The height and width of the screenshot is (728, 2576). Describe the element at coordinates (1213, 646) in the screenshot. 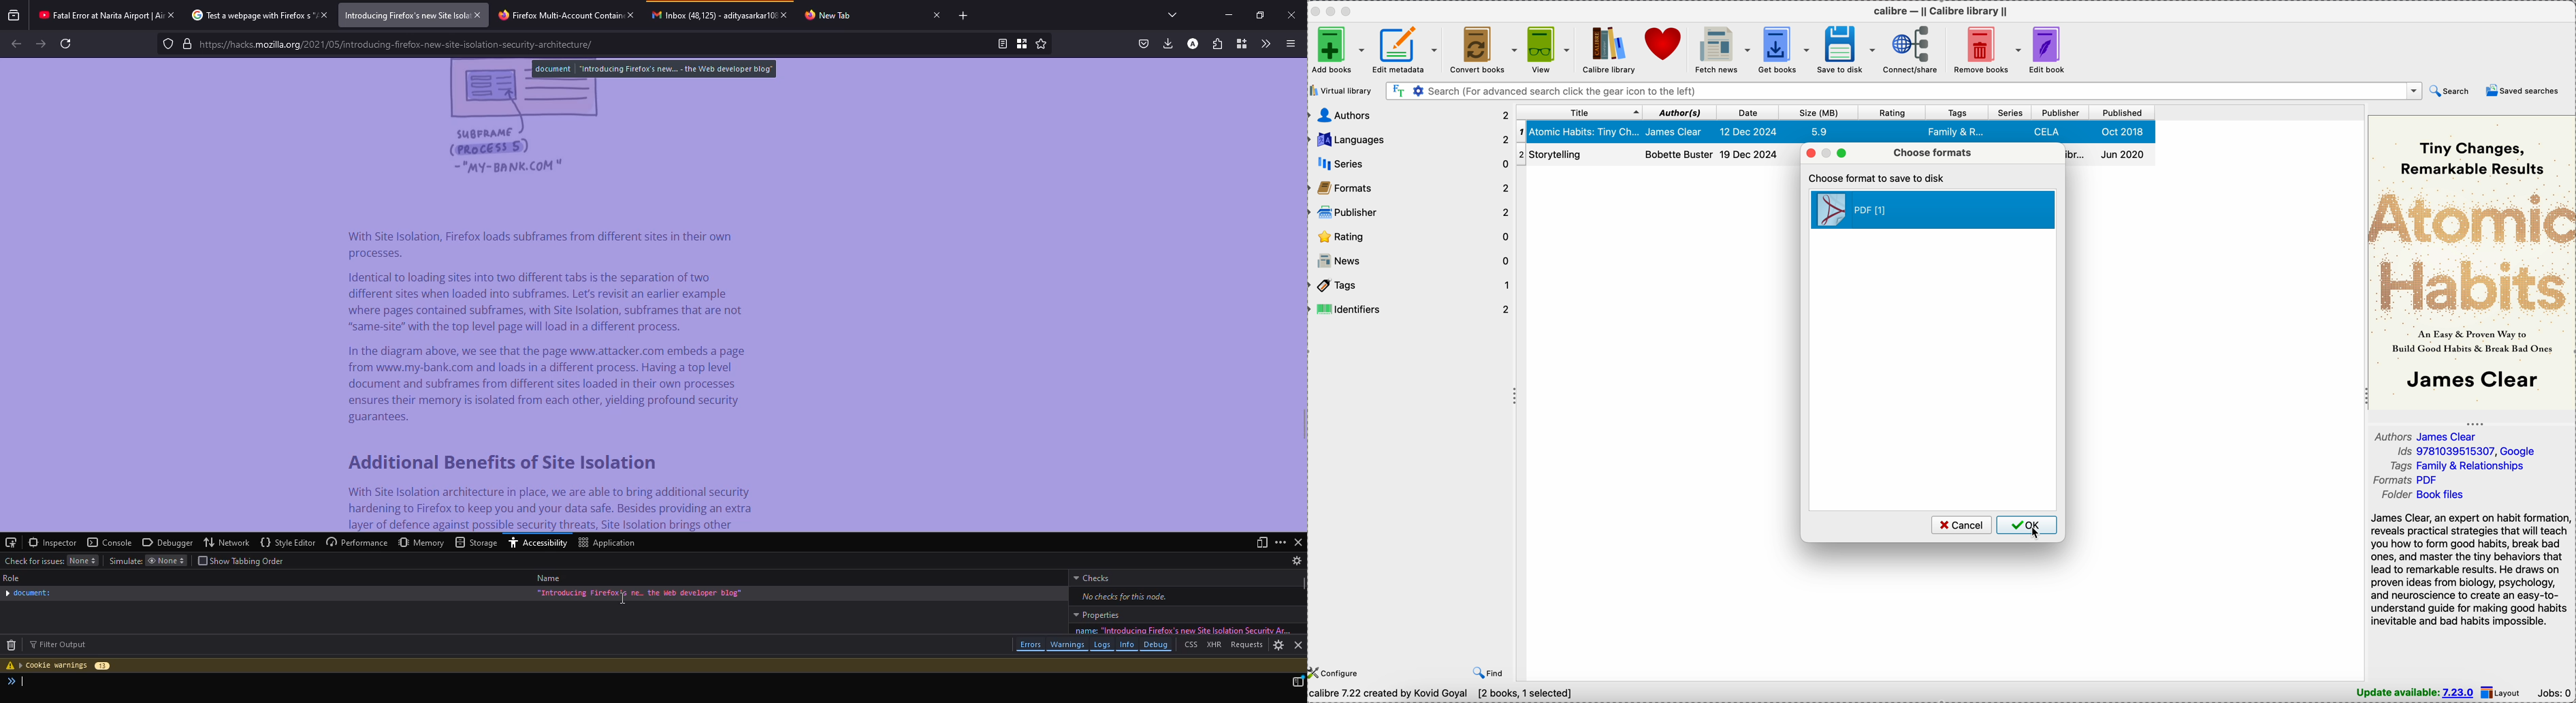

I see `xhr` at that location.